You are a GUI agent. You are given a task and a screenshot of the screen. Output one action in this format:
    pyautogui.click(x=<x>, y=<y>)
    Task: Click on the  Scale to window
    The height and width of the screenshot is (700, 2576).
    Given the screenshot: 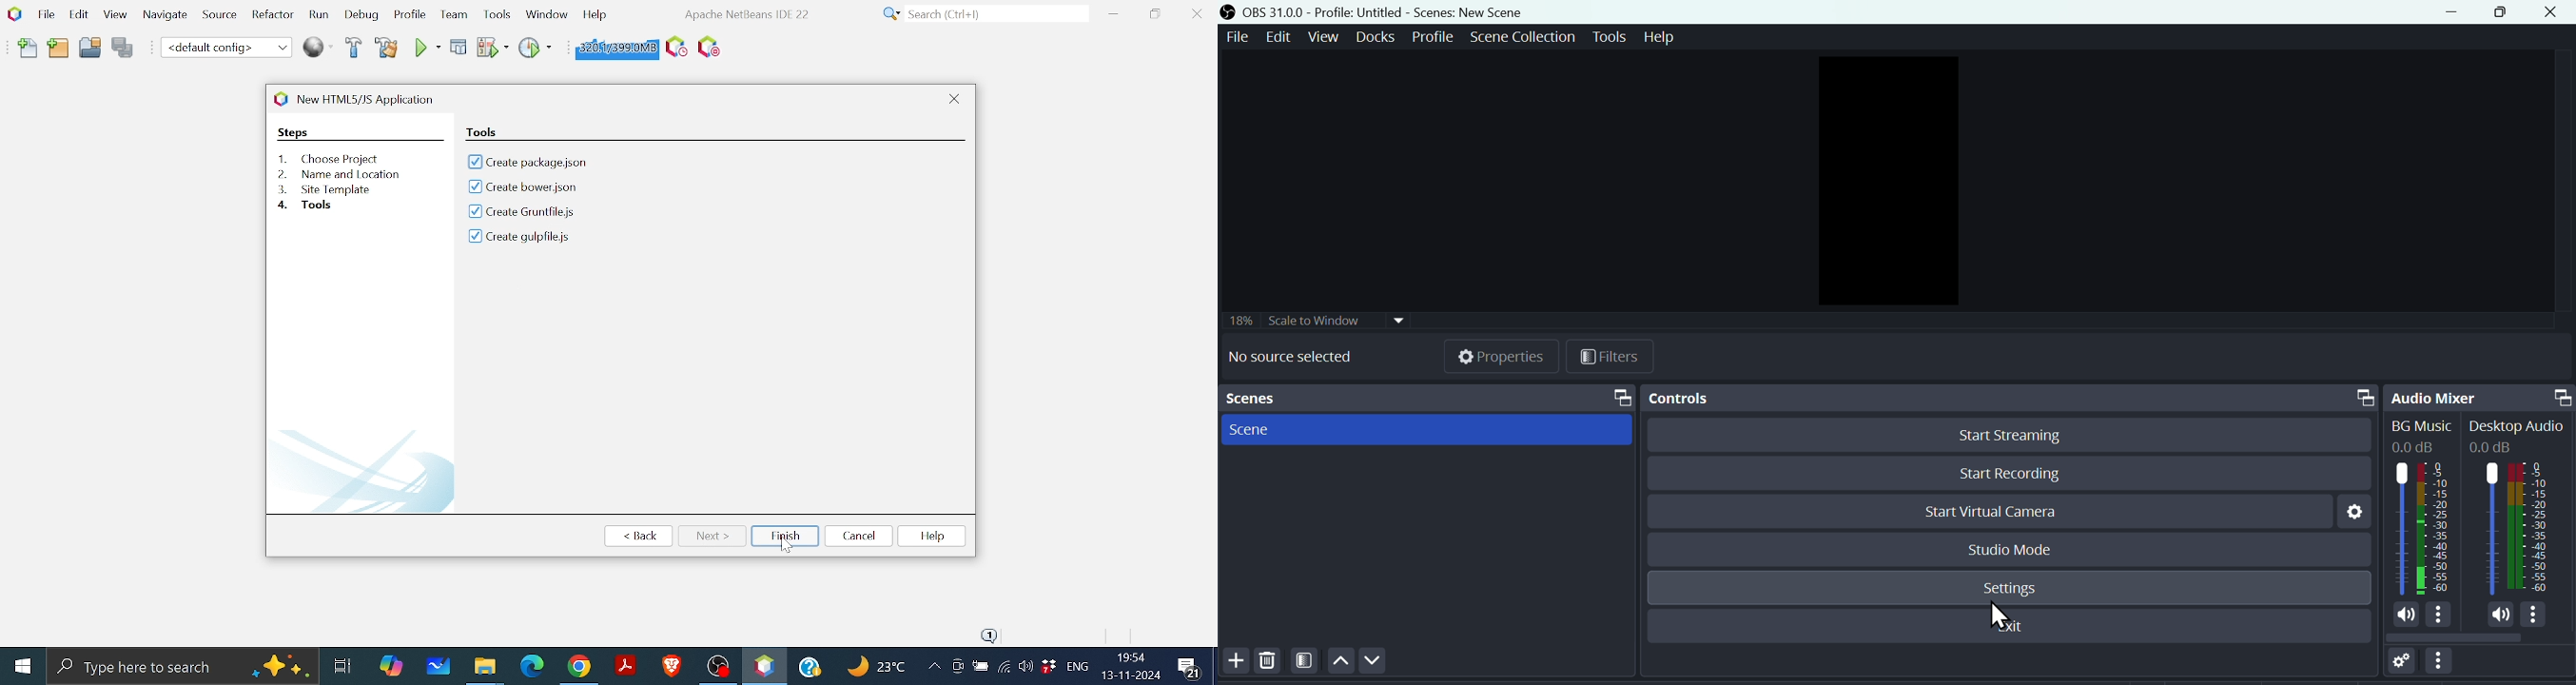 What is the action you would take?
    pyautogui.click(x=1320, y=320)
    